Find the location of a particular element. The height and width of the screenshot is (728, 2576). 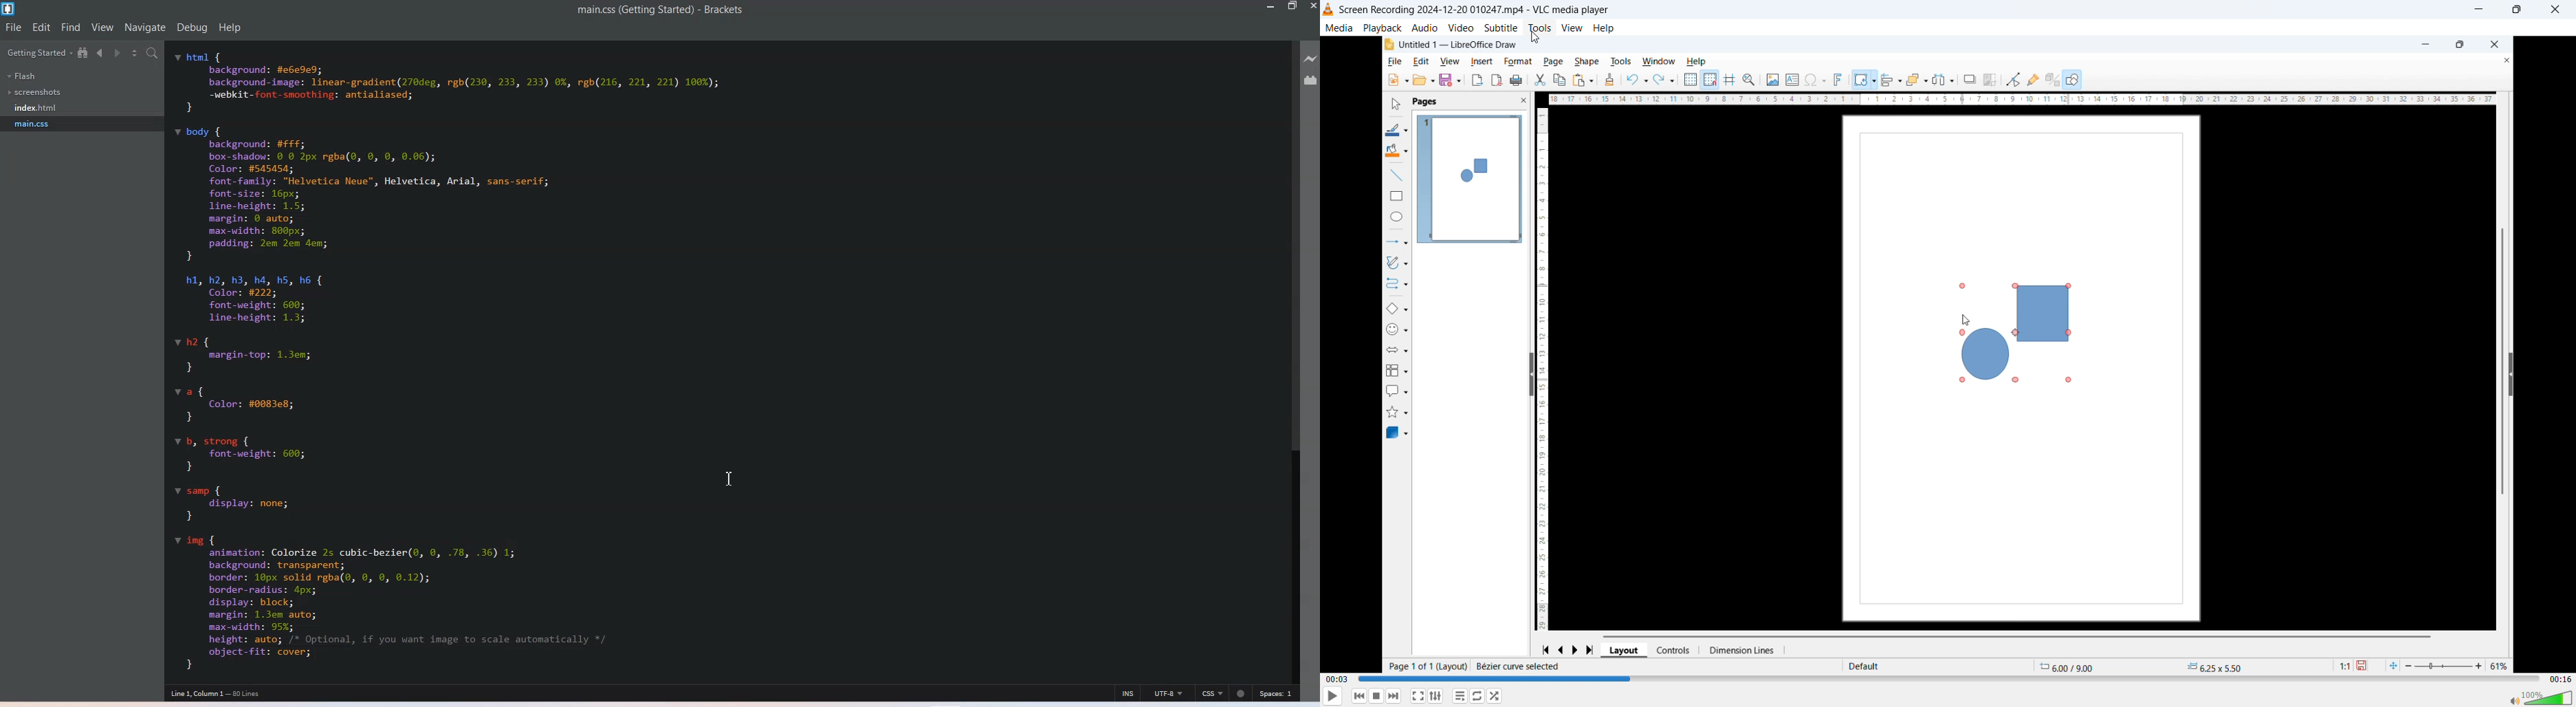

Extension Manager is located at coordinates (1311, 80).